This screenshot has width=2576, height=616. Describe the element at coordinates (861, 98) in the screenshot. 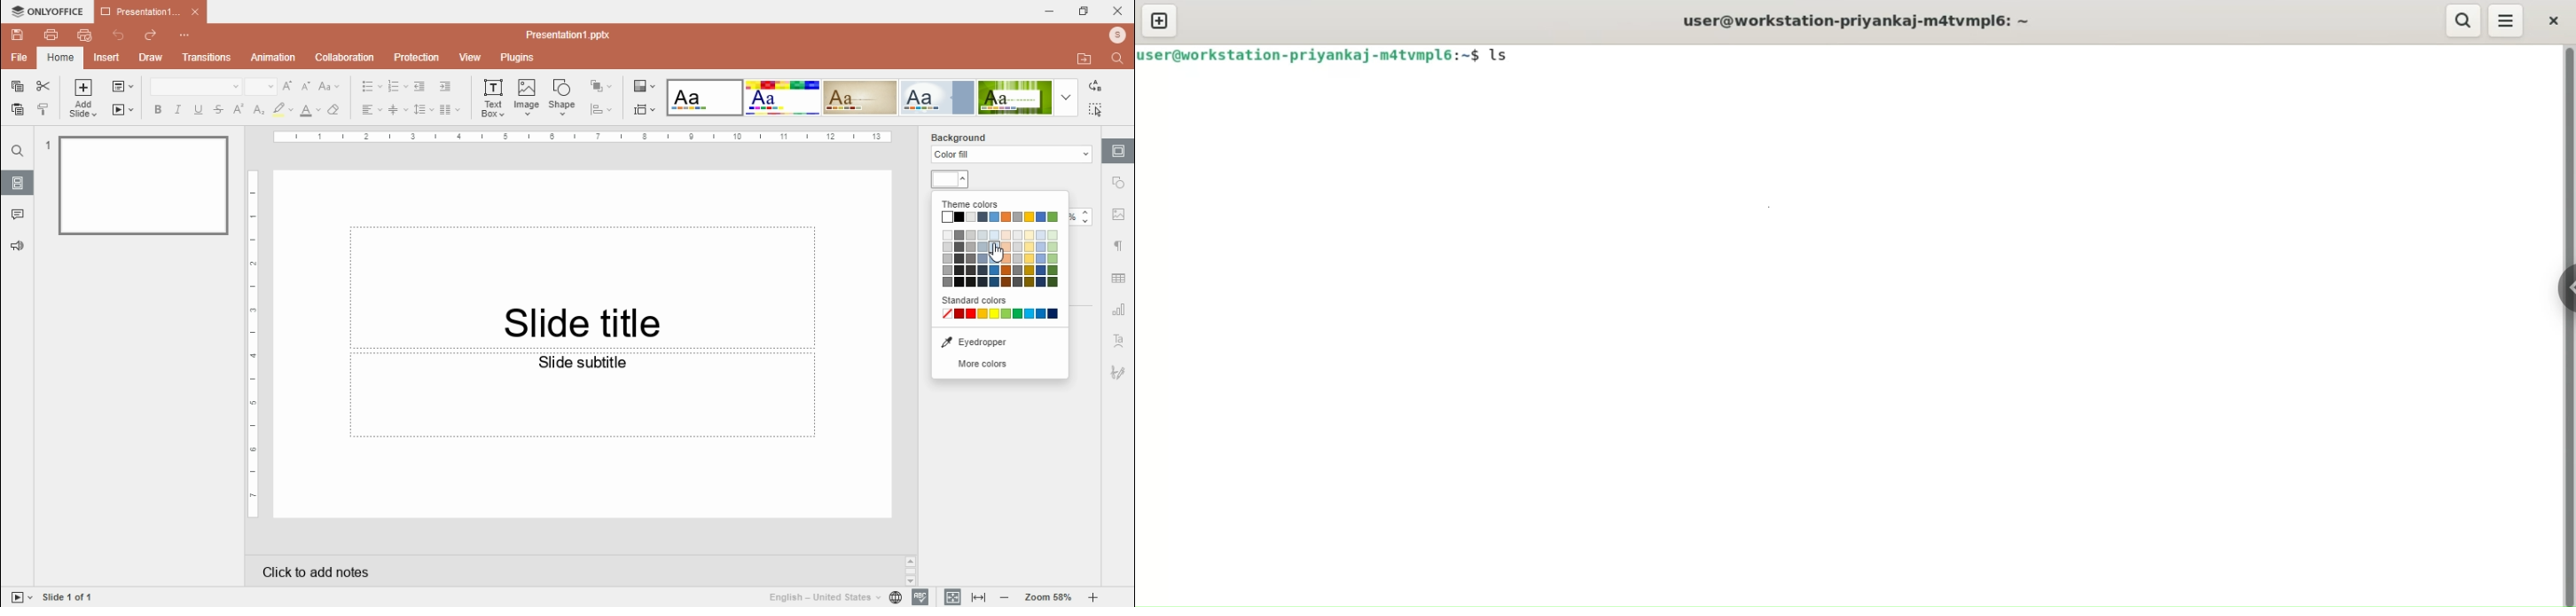

I see `theme 3` at that location.